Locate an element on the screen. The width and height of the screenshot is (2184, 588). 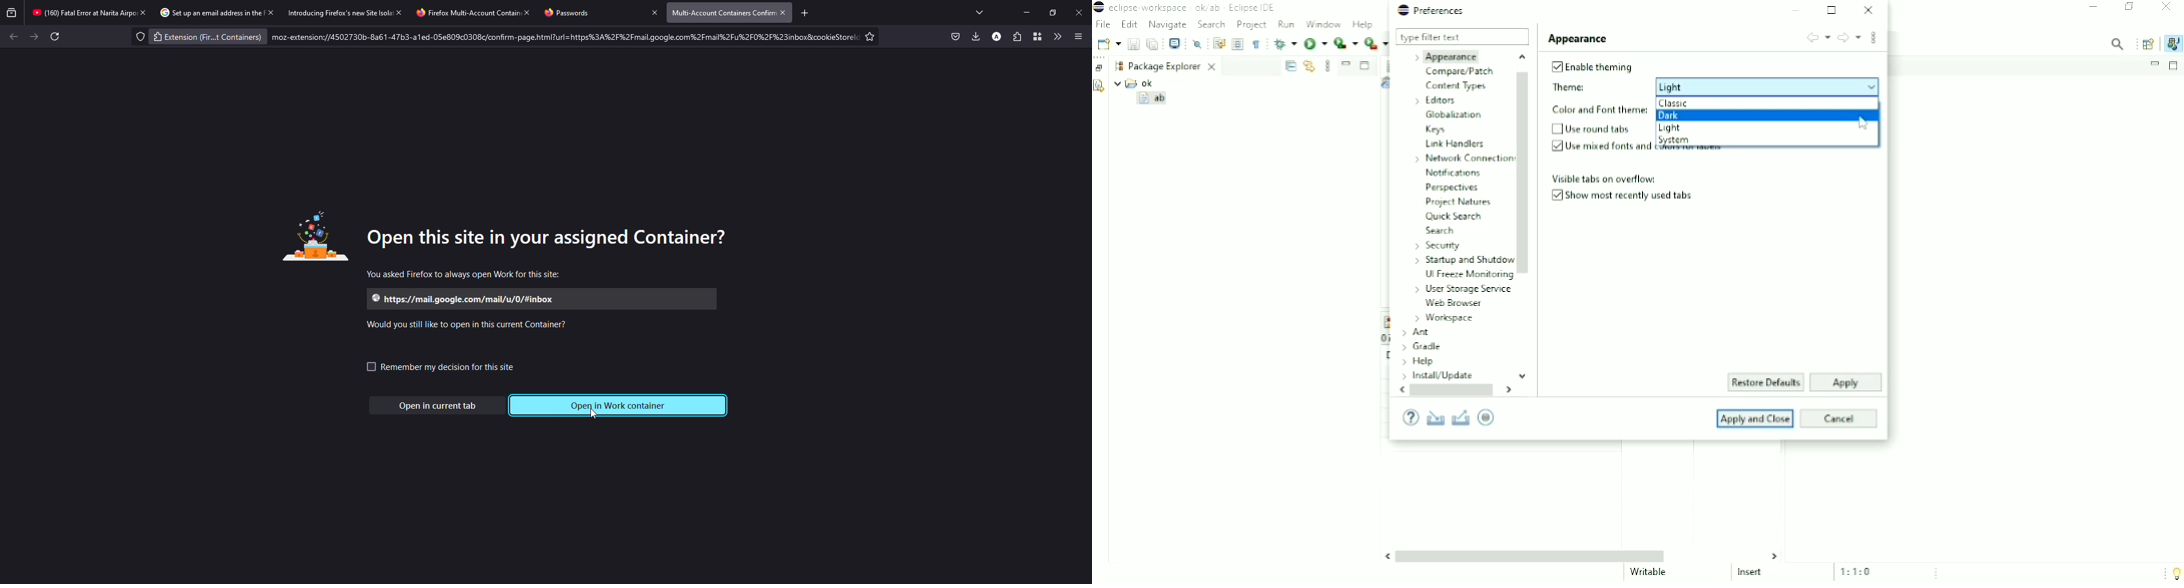
Additional Dialog Actions is located at coordinates (1874, 40).